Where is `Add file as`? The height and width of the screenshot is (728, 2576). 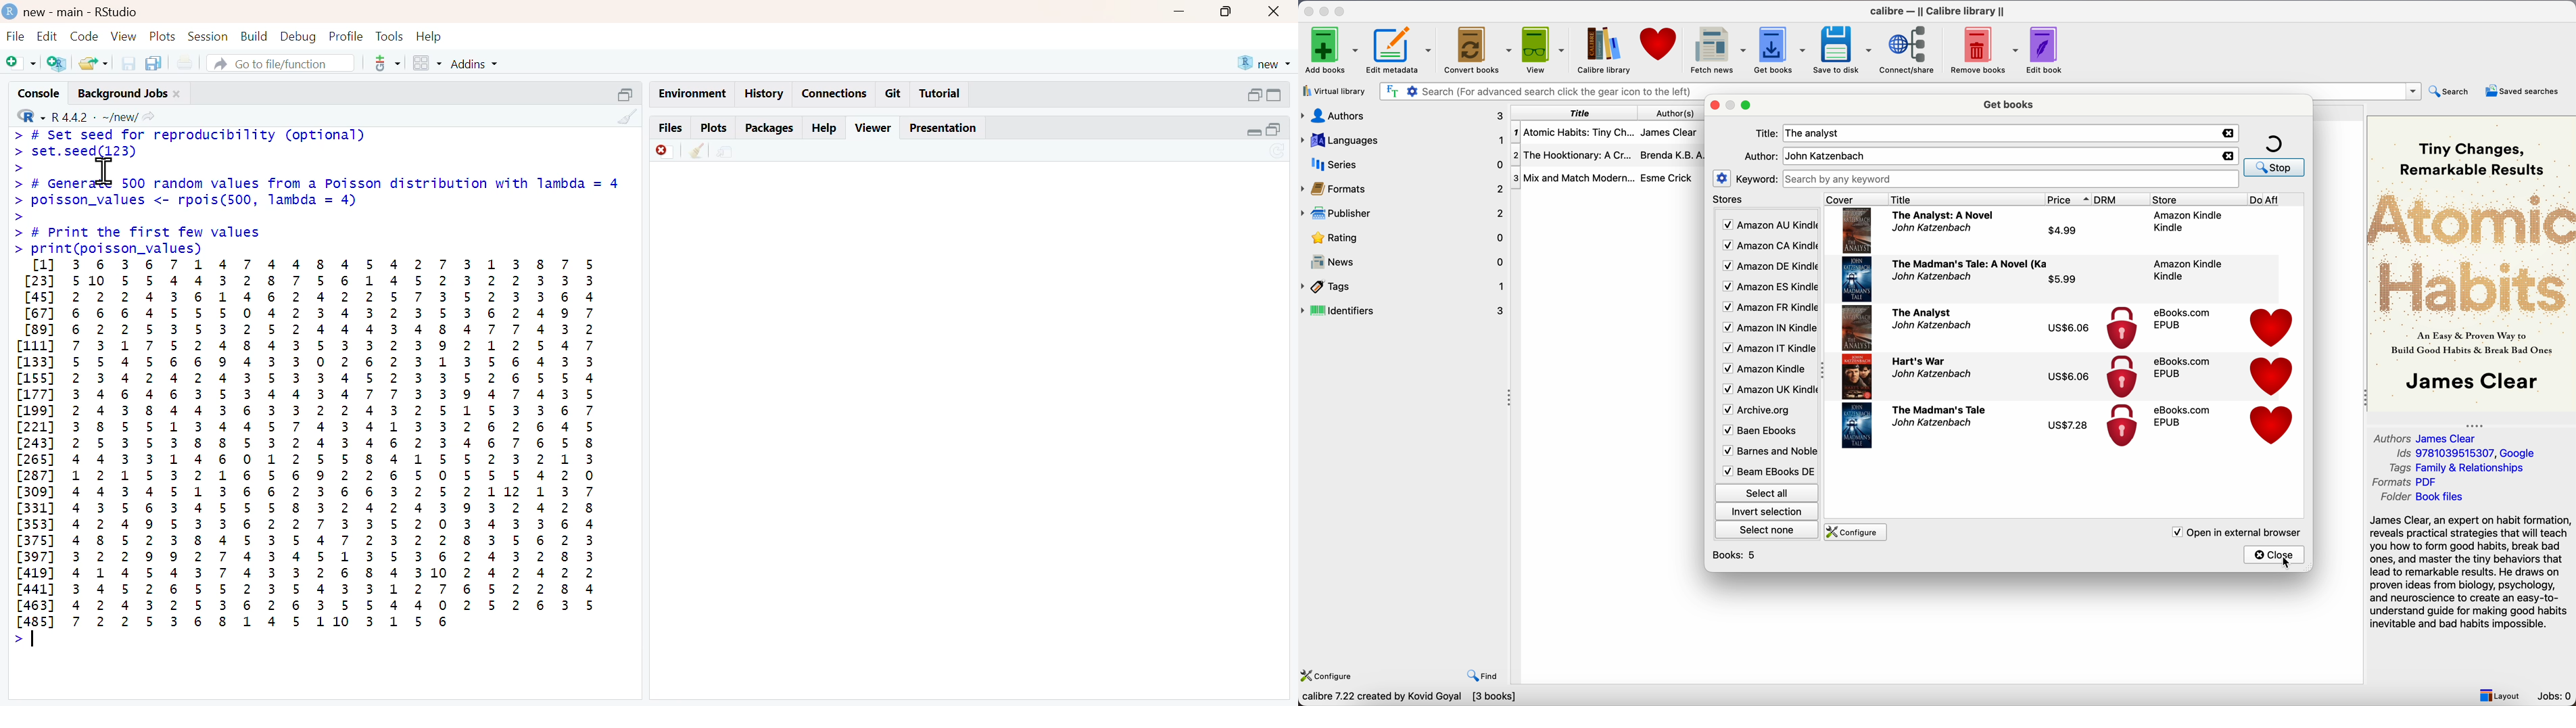
Add file as is located at coordinates (22, 64).